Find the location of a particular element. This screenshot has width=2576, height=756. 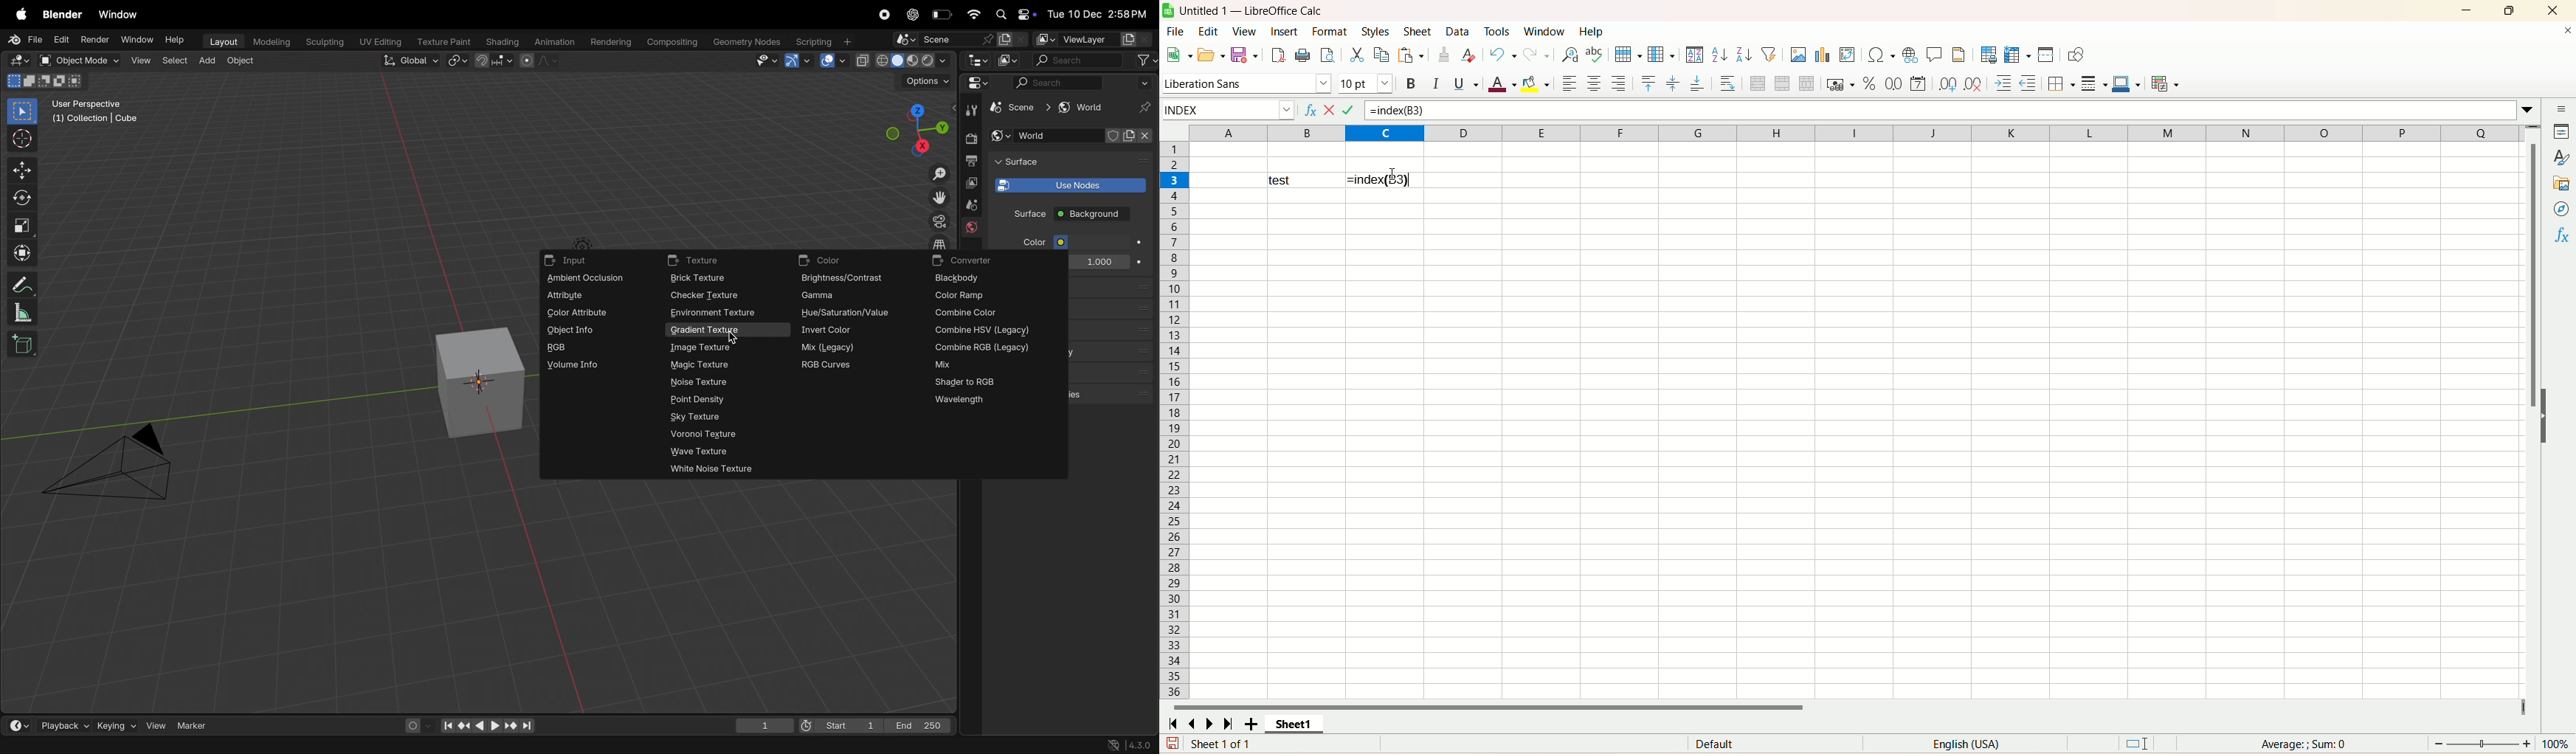

file is located at coordinates (1175, 31).